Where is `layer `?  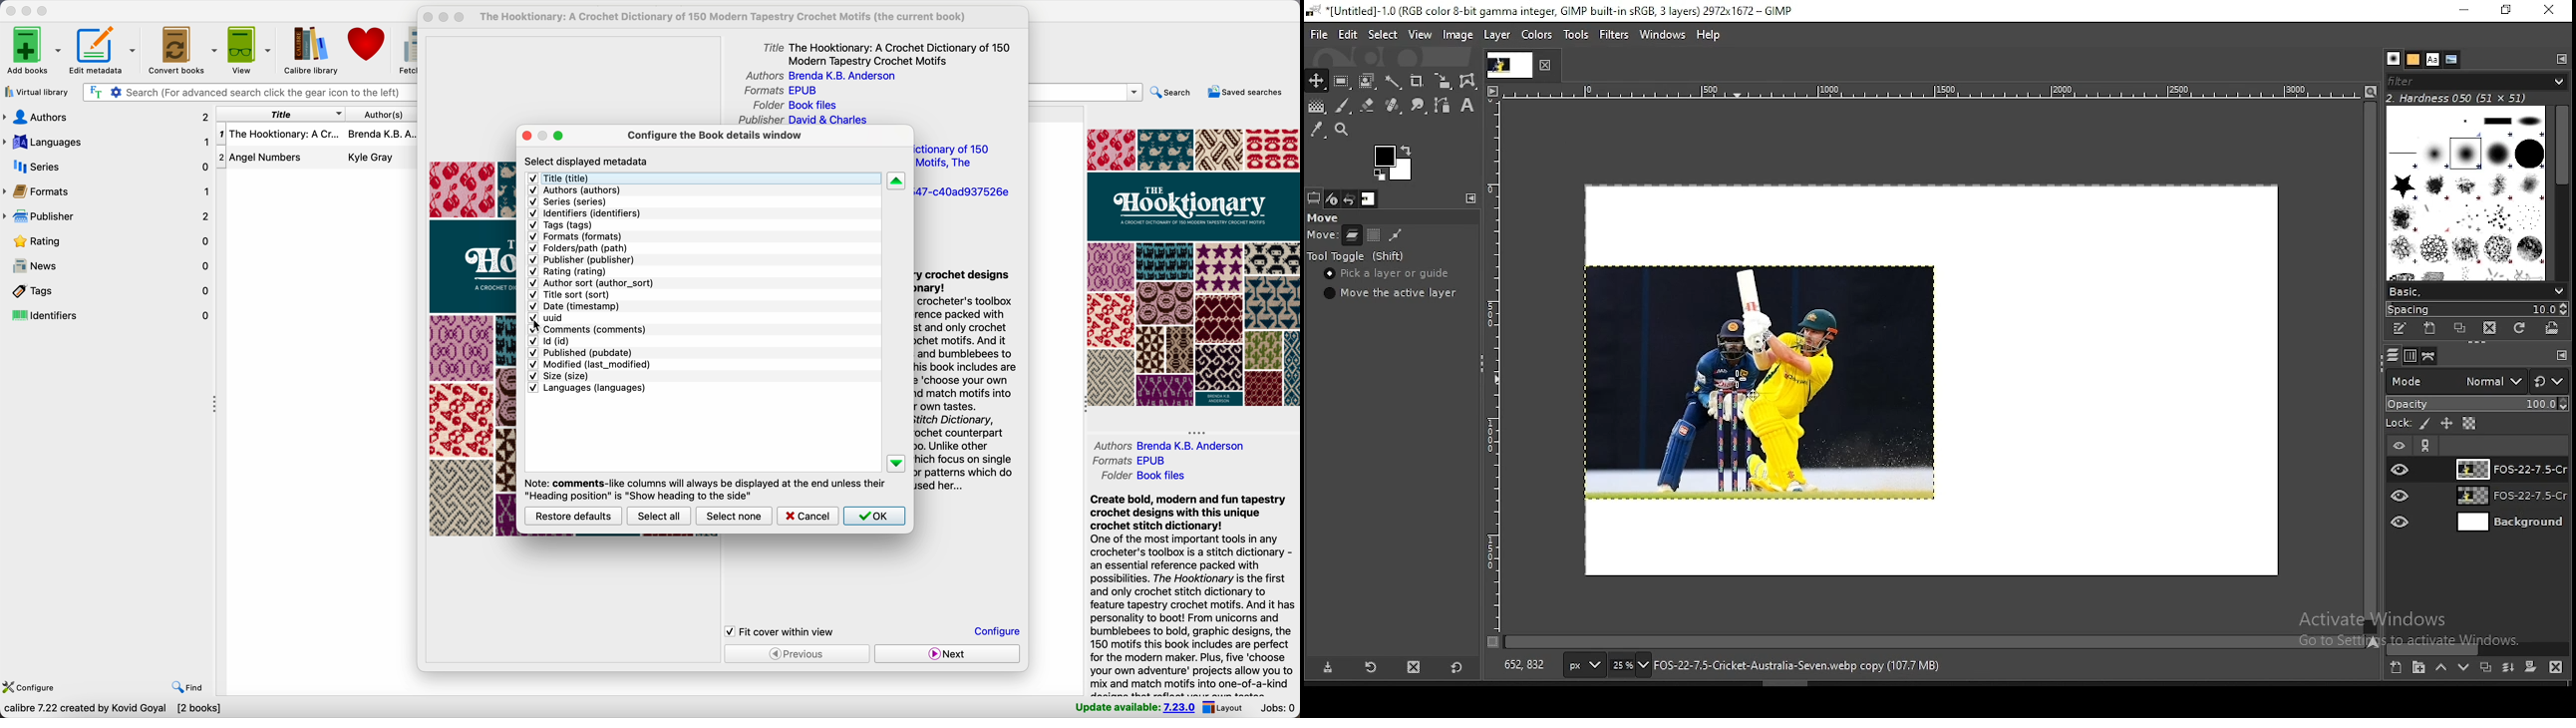 layer  is located at coordinates (2508, 498).